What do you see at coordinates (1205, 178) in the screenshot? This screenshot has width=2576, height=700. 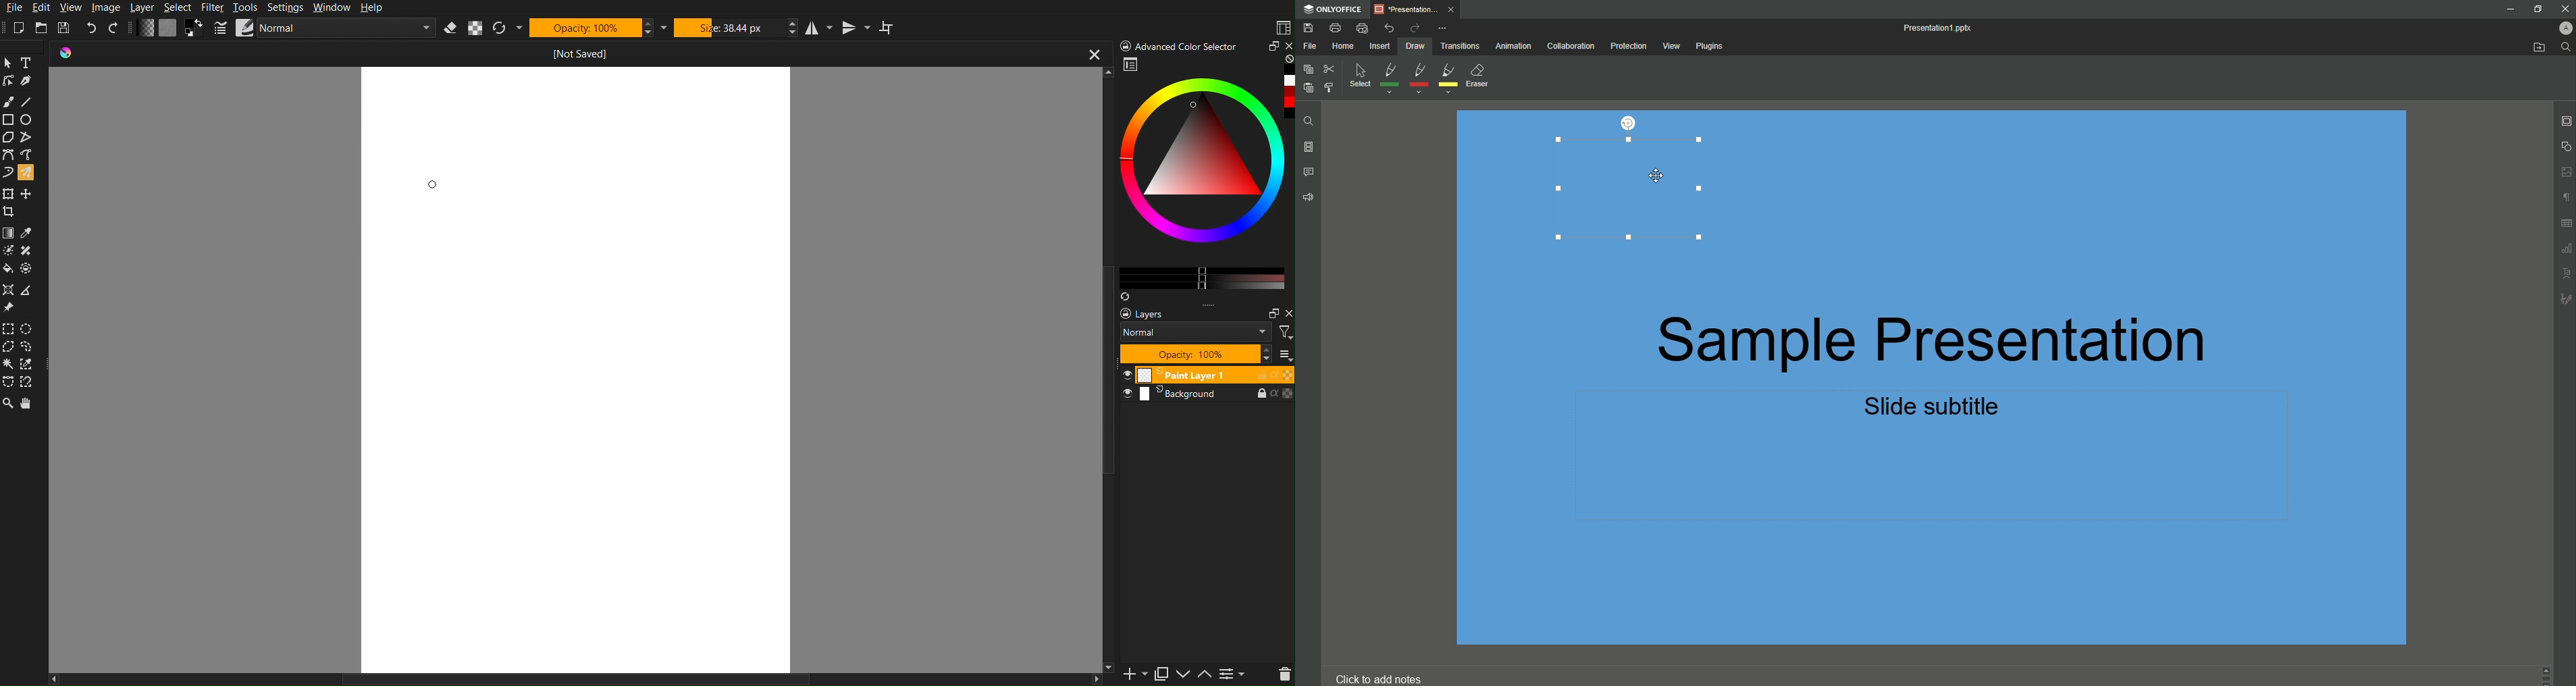 I see `Advanced Color Selector` at bounding box center [1205, 178].